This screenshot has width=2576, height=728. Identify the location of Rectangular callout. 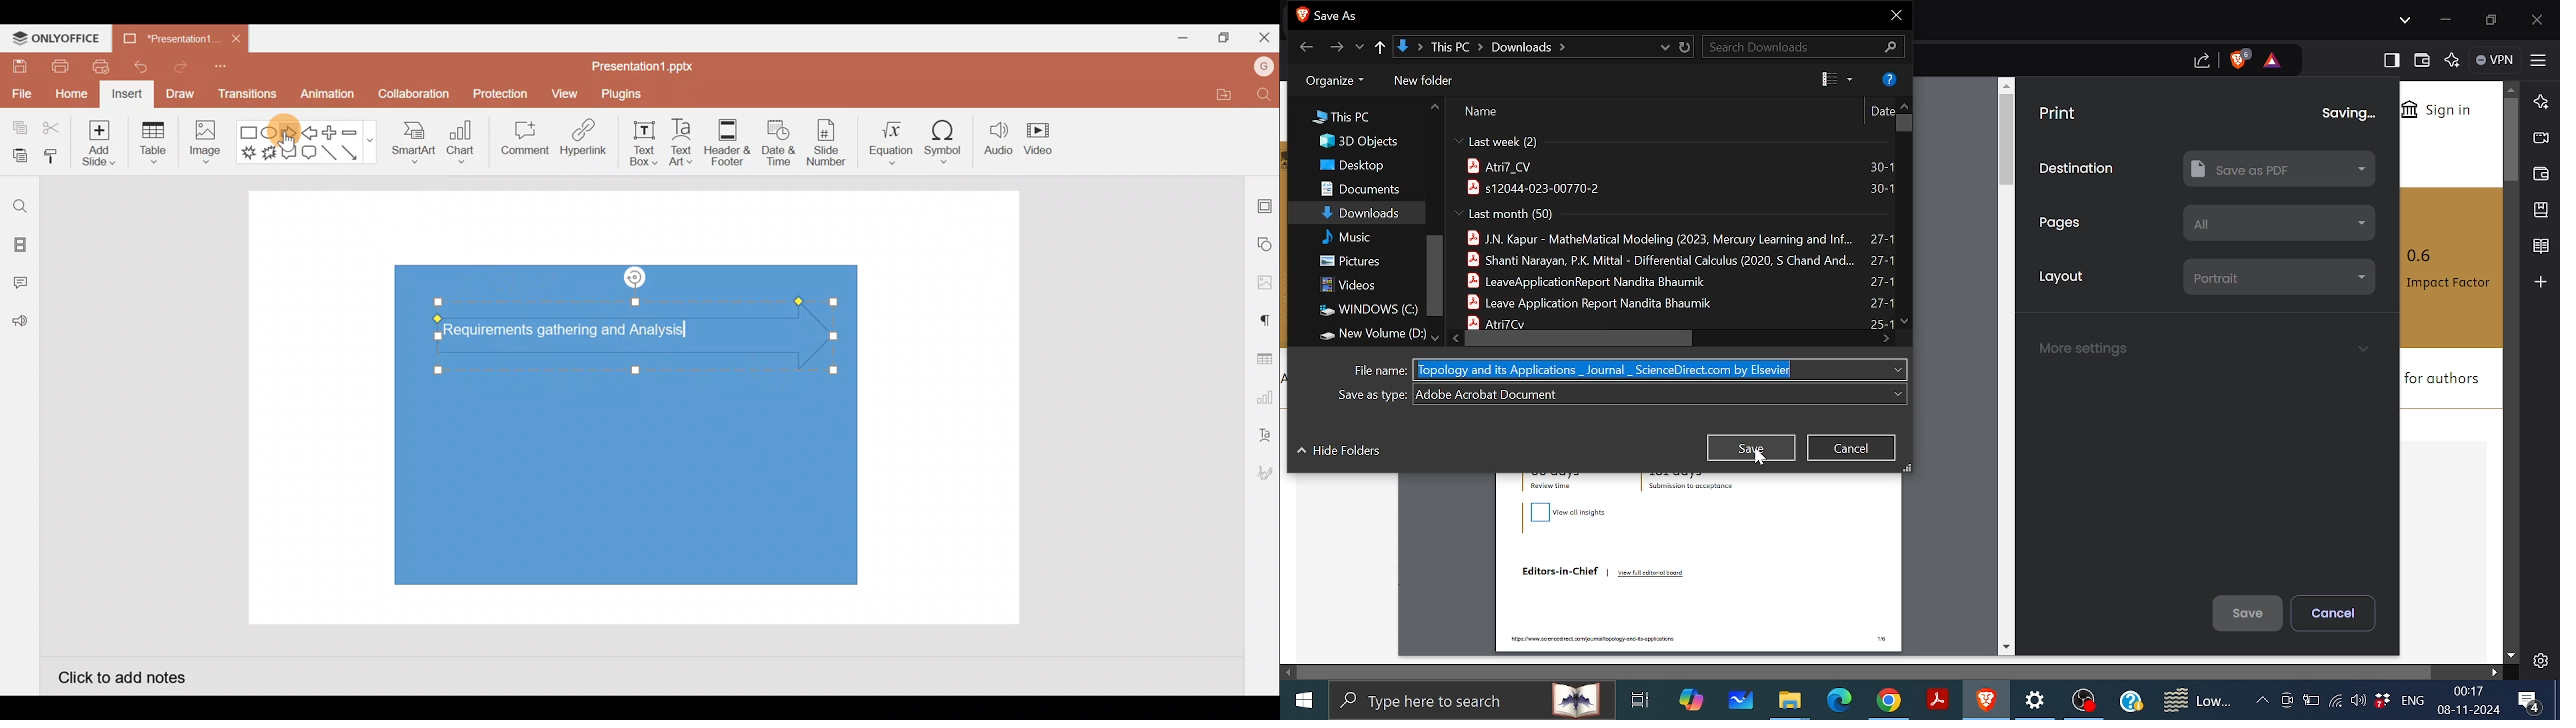
(289, 153).